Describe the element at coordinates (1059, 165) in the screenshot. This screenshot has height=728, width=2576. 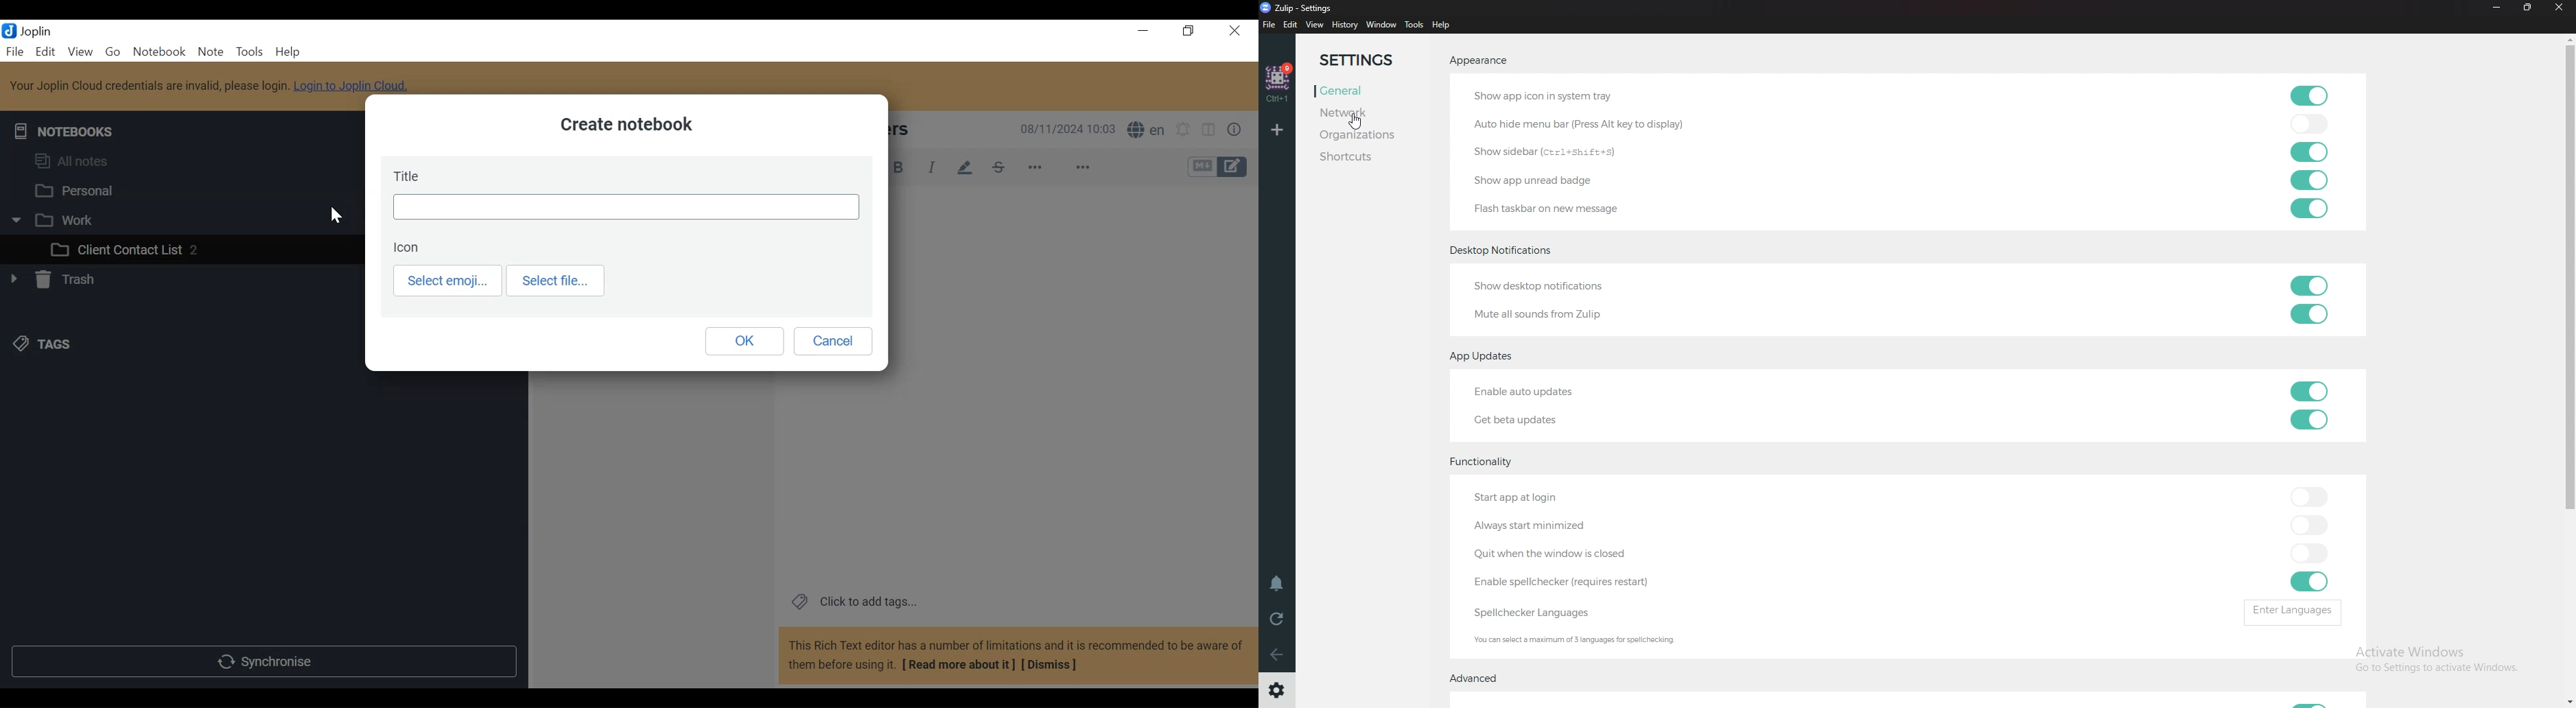
I see `more` at that location.